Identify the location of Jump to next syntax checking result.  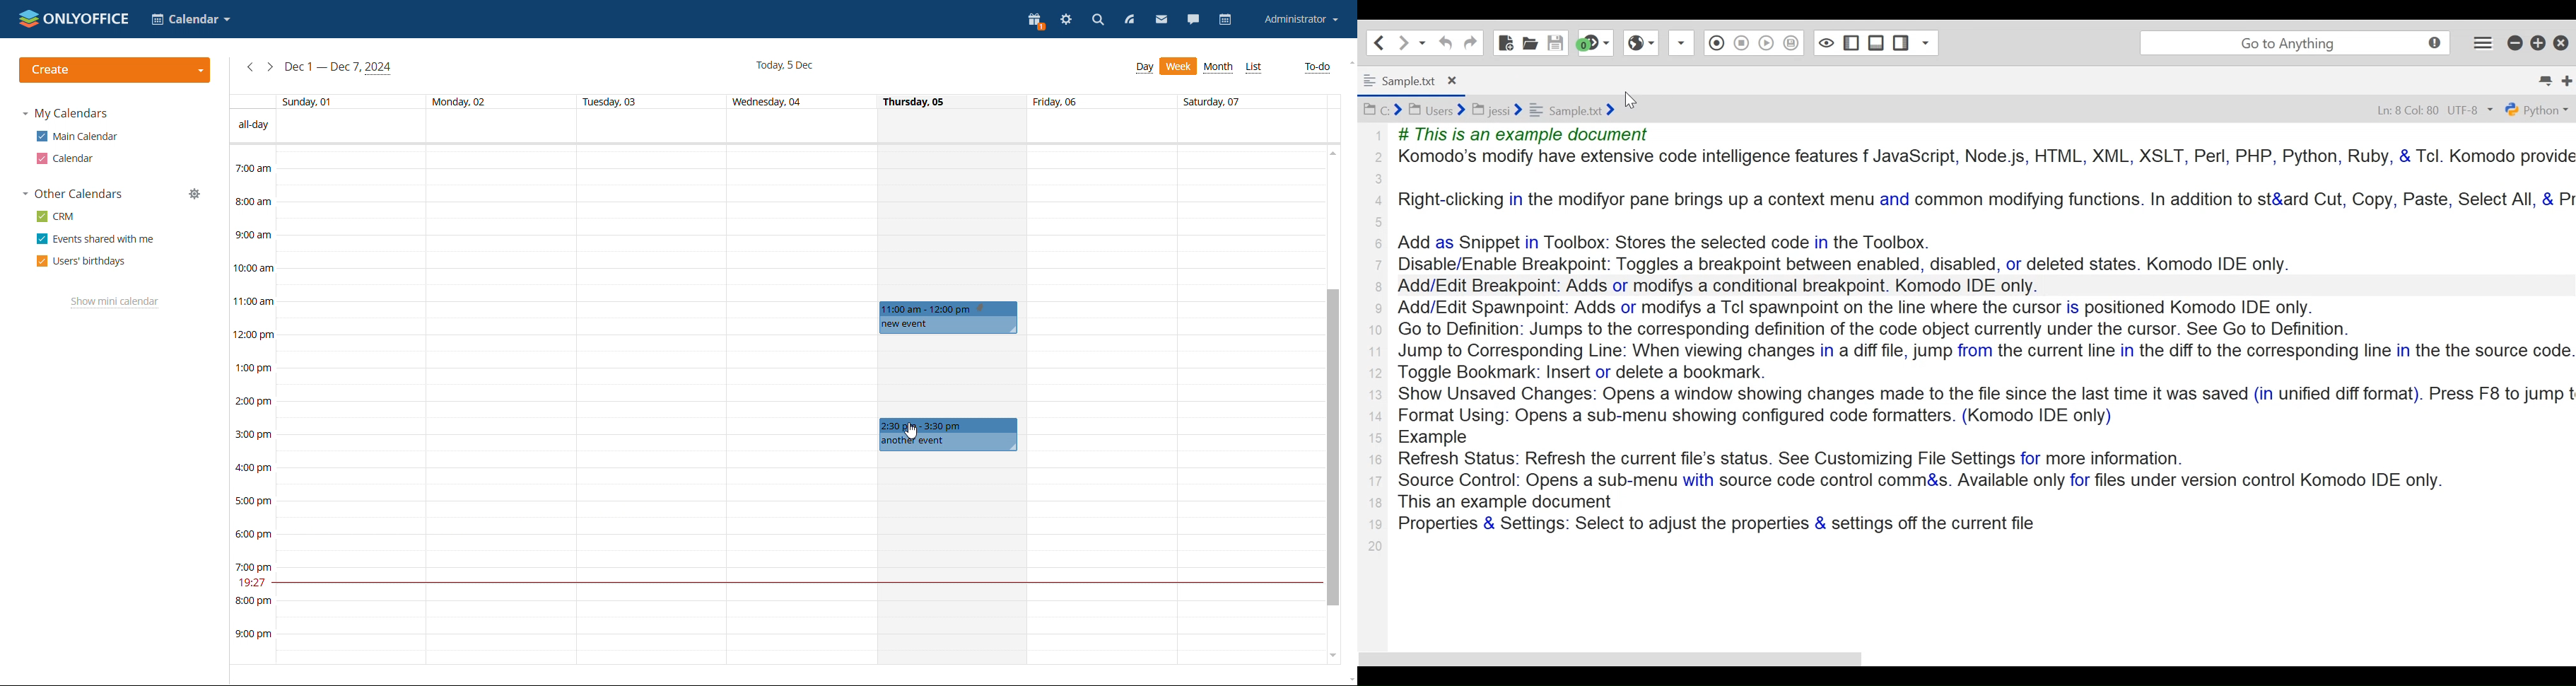
(1595, 42).